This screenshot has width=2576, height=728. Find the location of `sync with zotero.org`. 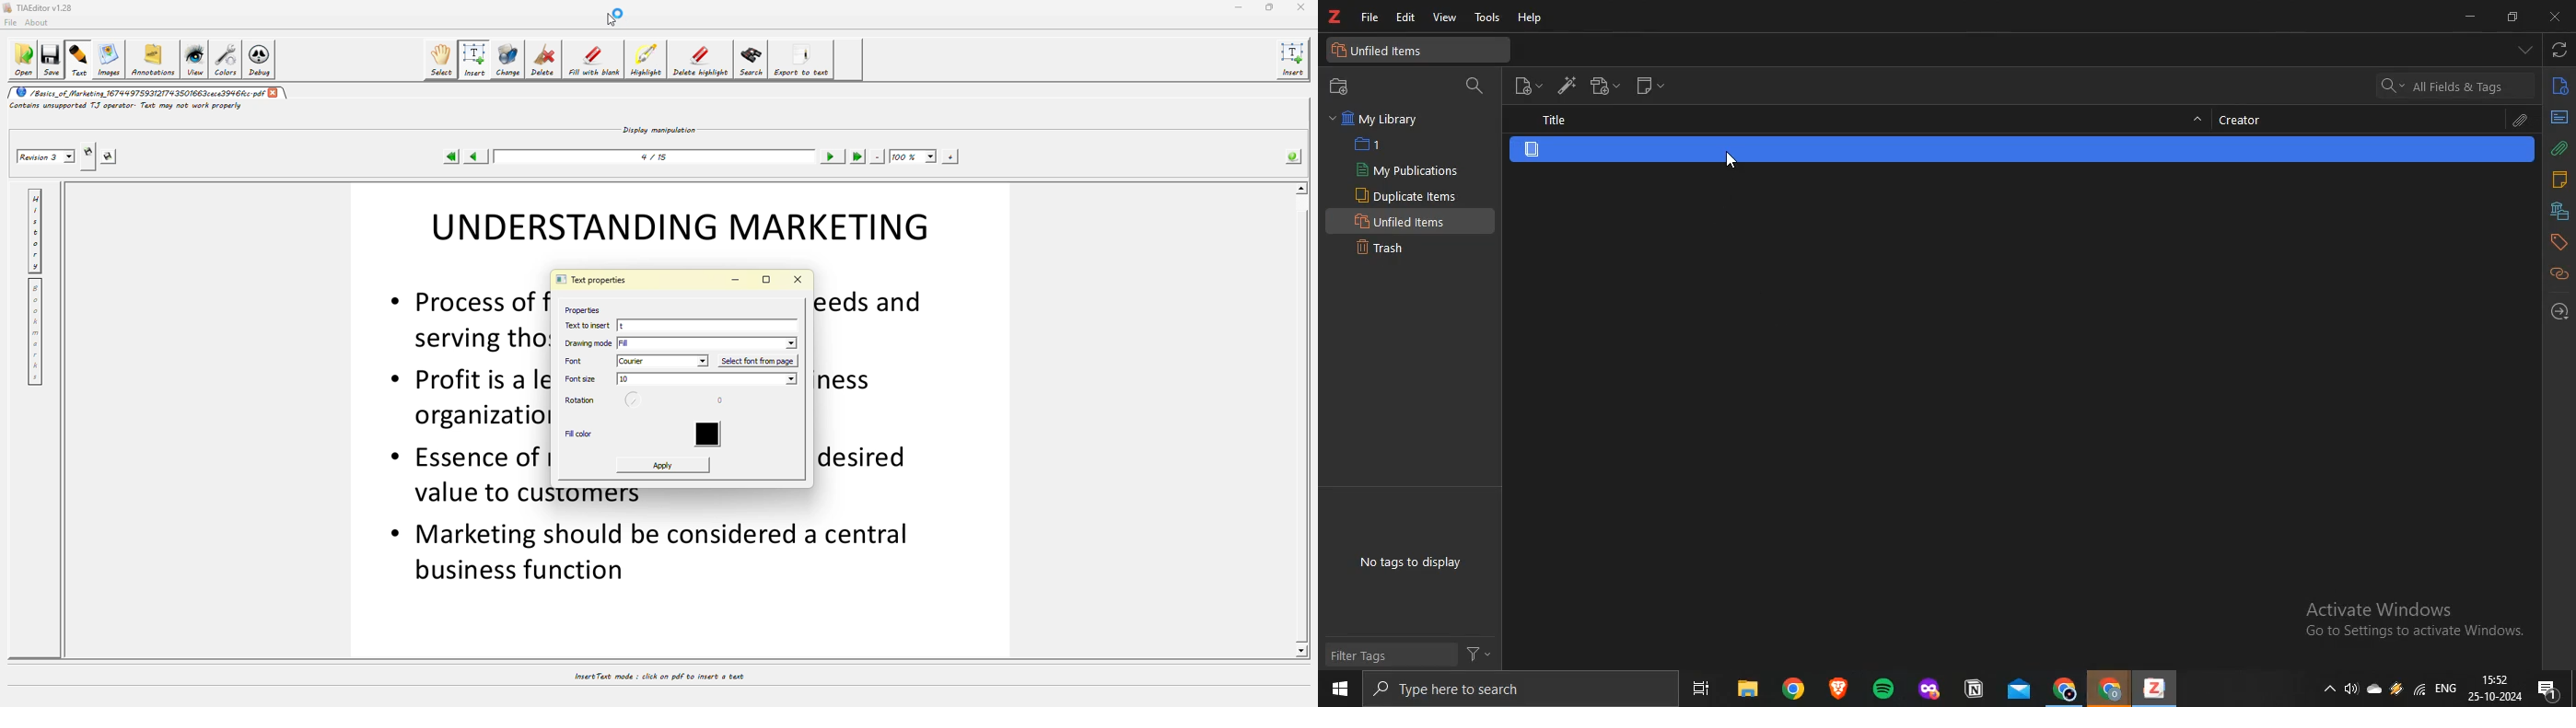

sync with zotero.org is located at coordinates (2560, 48).